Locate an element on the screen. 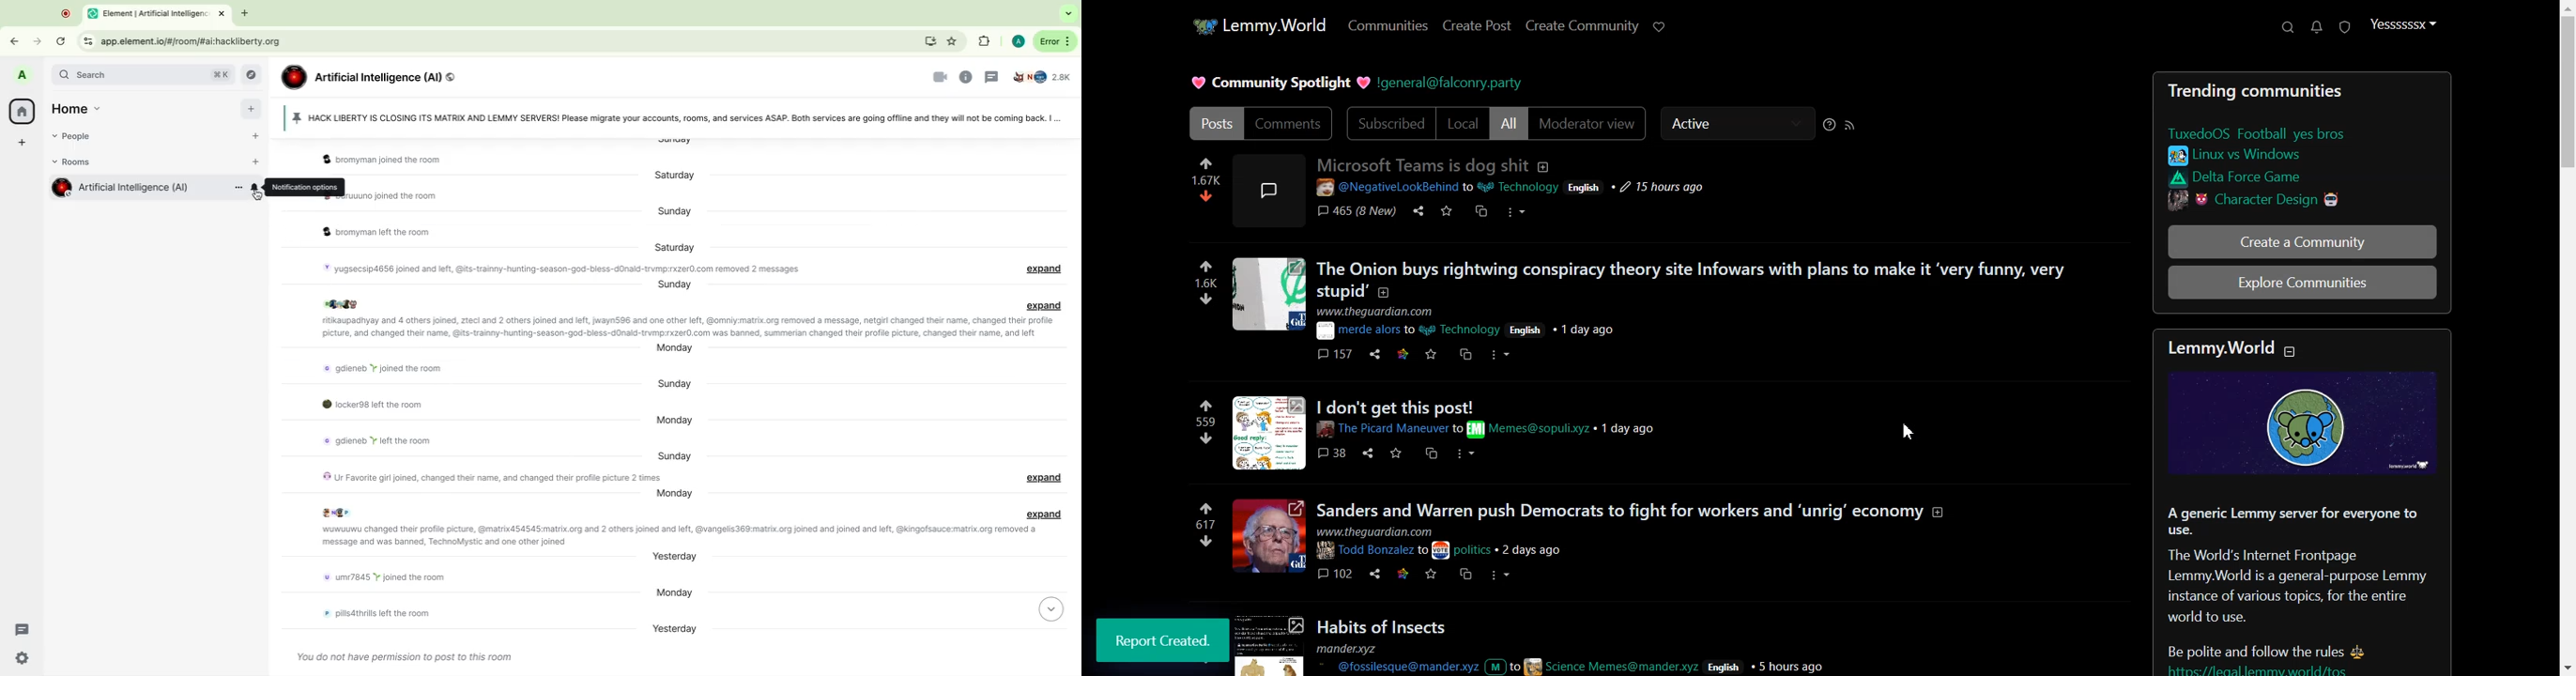  Explore rooms is located at coordinates (253, 74).